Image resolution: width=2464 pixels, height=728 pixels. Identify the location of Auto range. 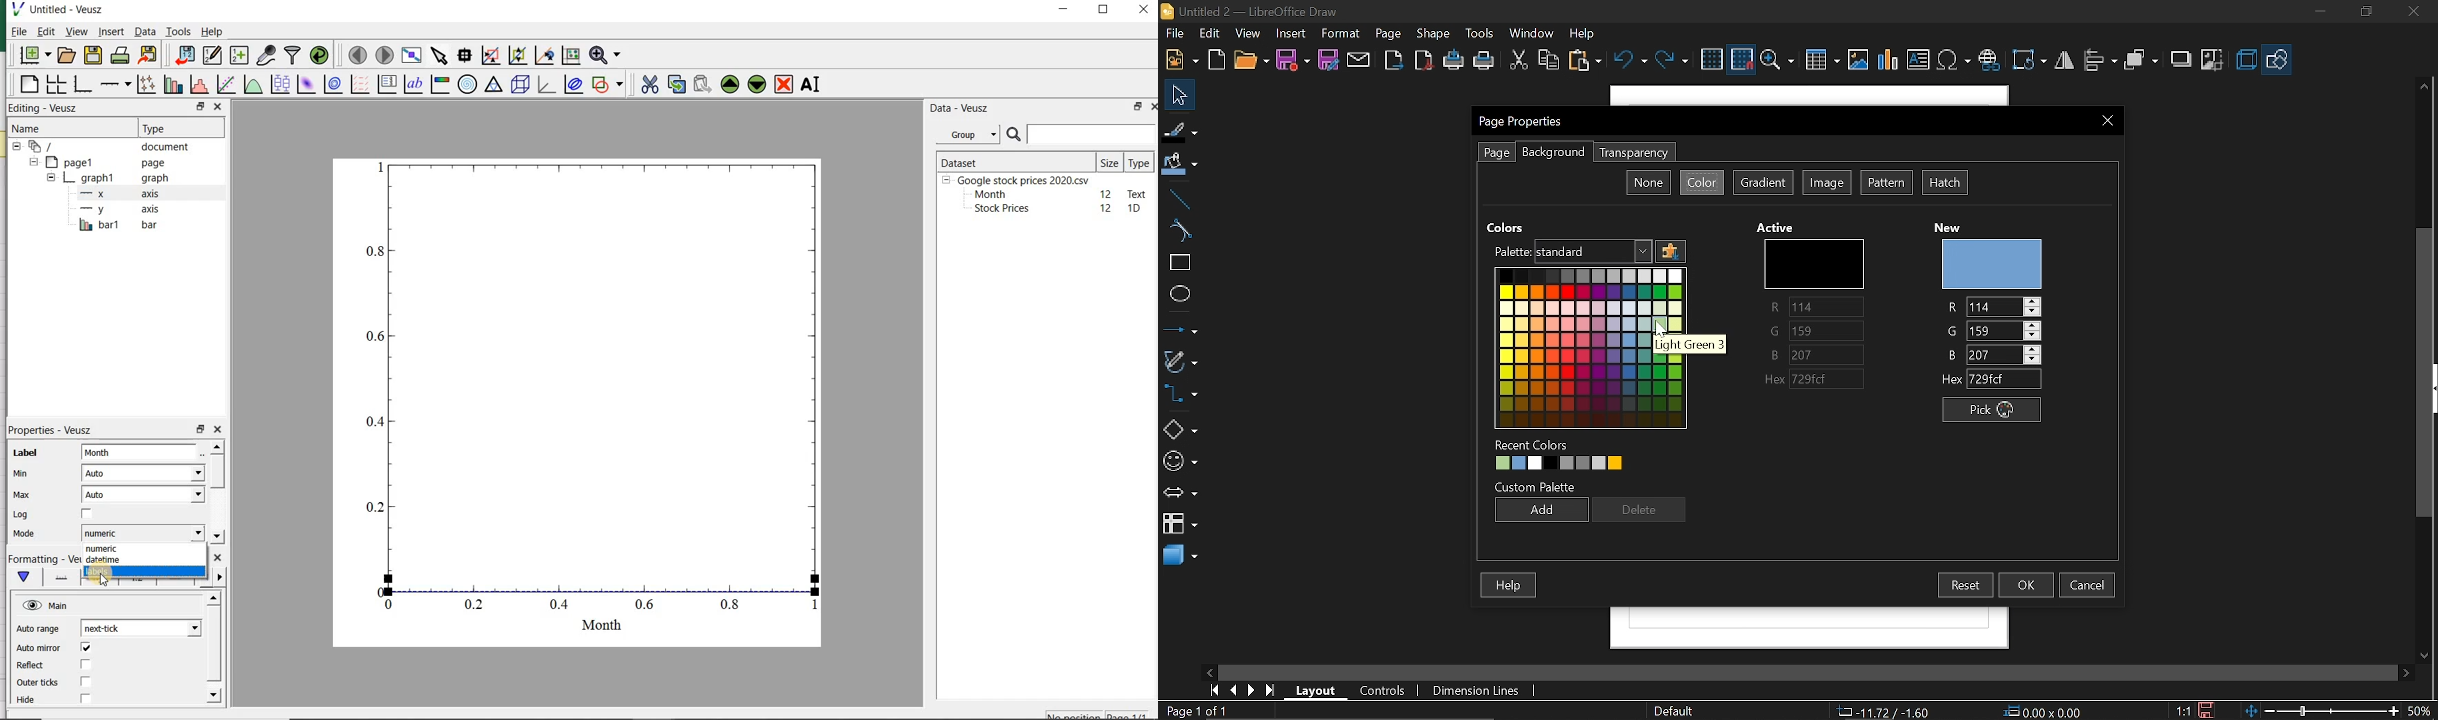
(38, 630).